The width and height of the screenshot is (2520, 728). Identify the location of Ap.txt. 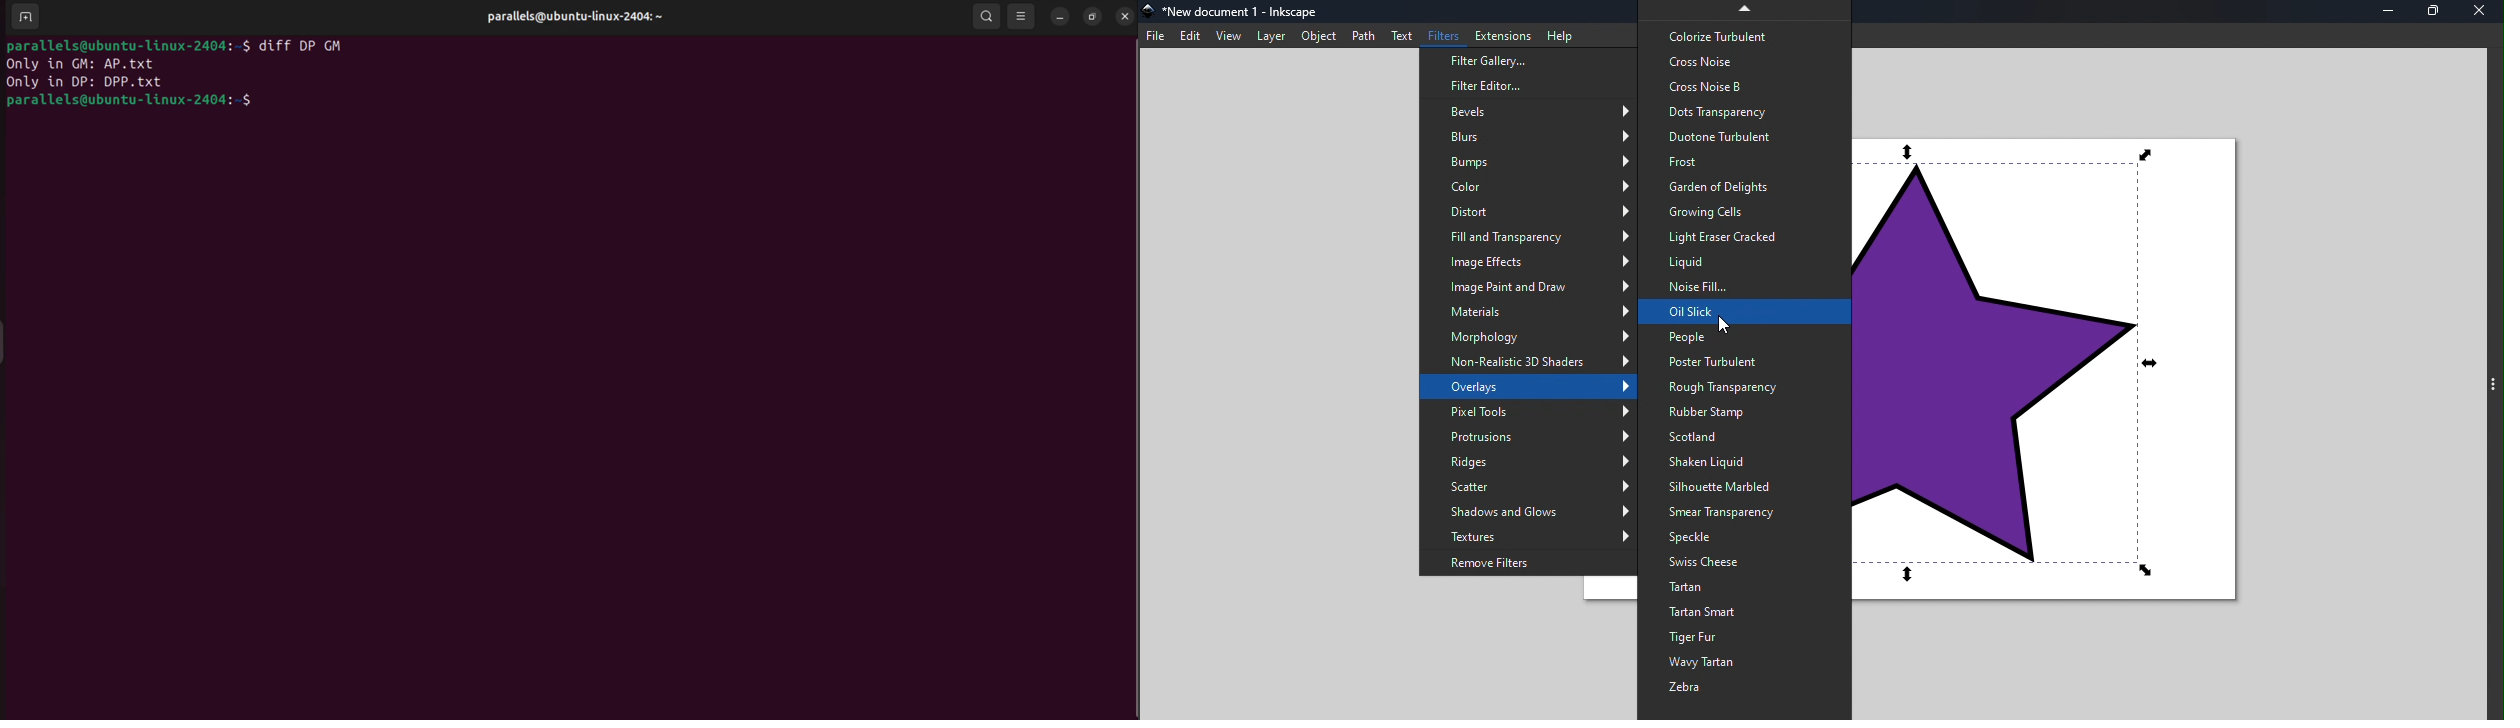
(146, 63).